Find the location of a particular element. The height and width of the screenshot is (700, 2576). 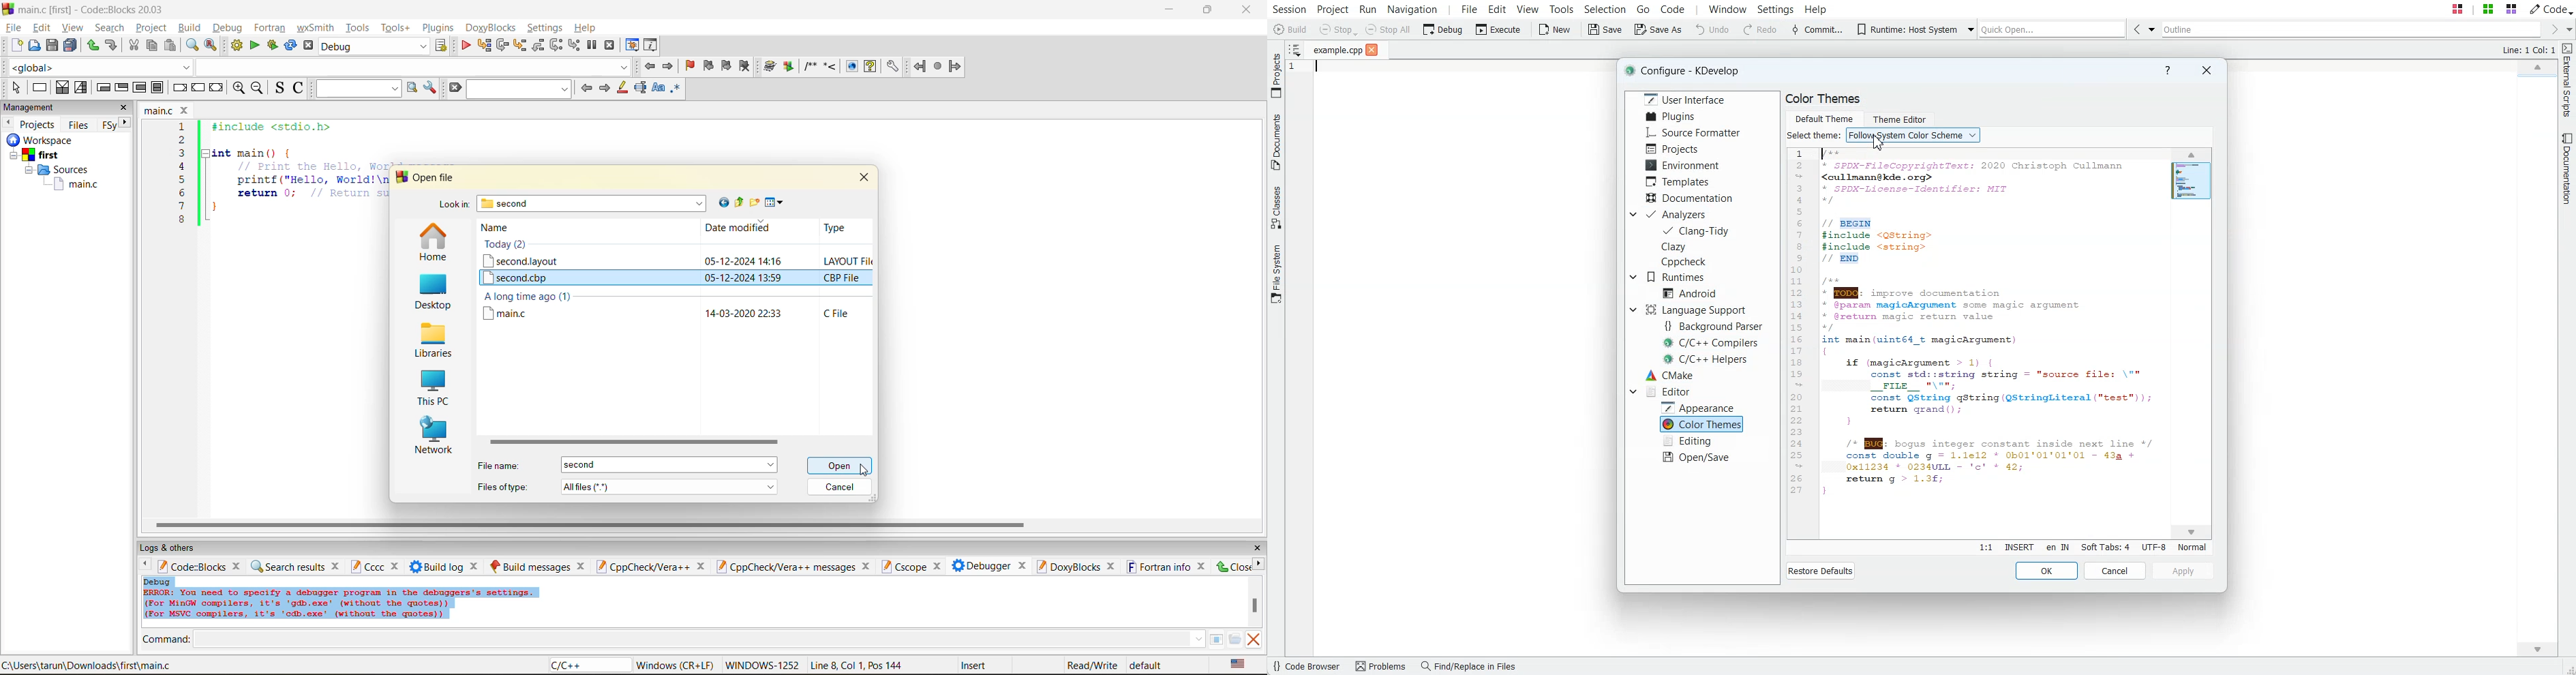

up one level is located at coordinates (739, 203).